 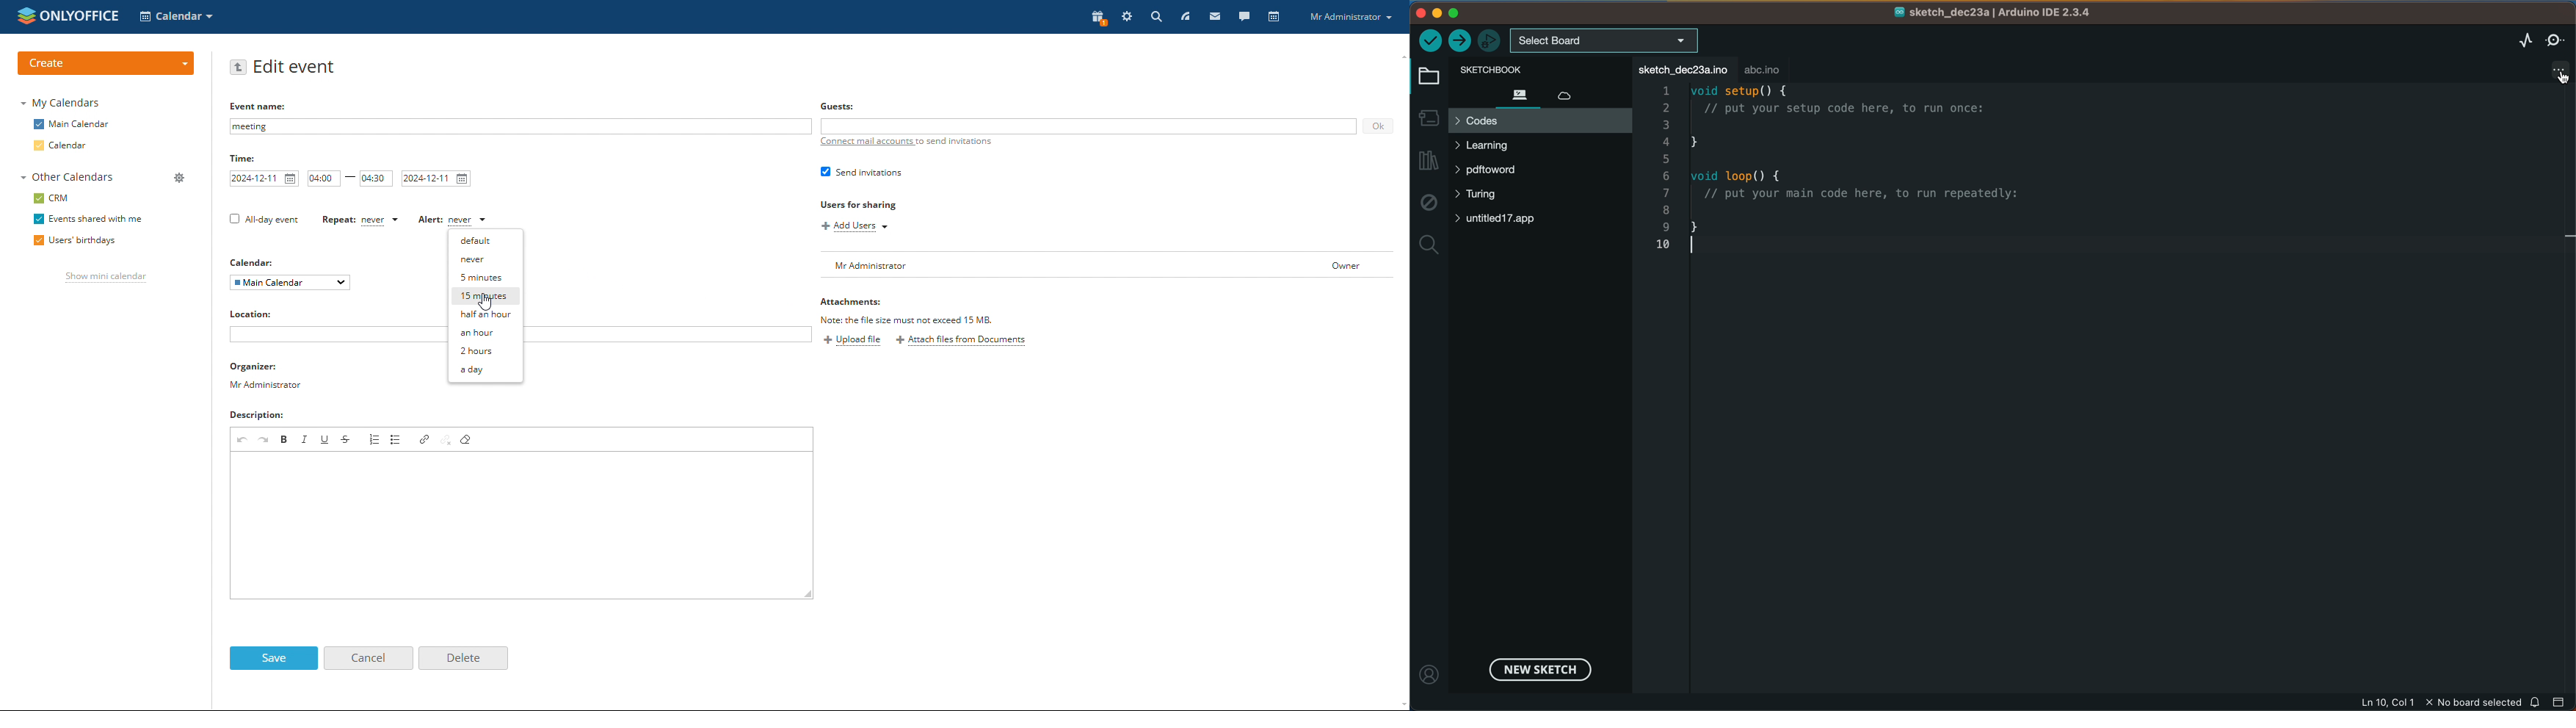 I want to click on 2 hours, so click(x=486, y=350).